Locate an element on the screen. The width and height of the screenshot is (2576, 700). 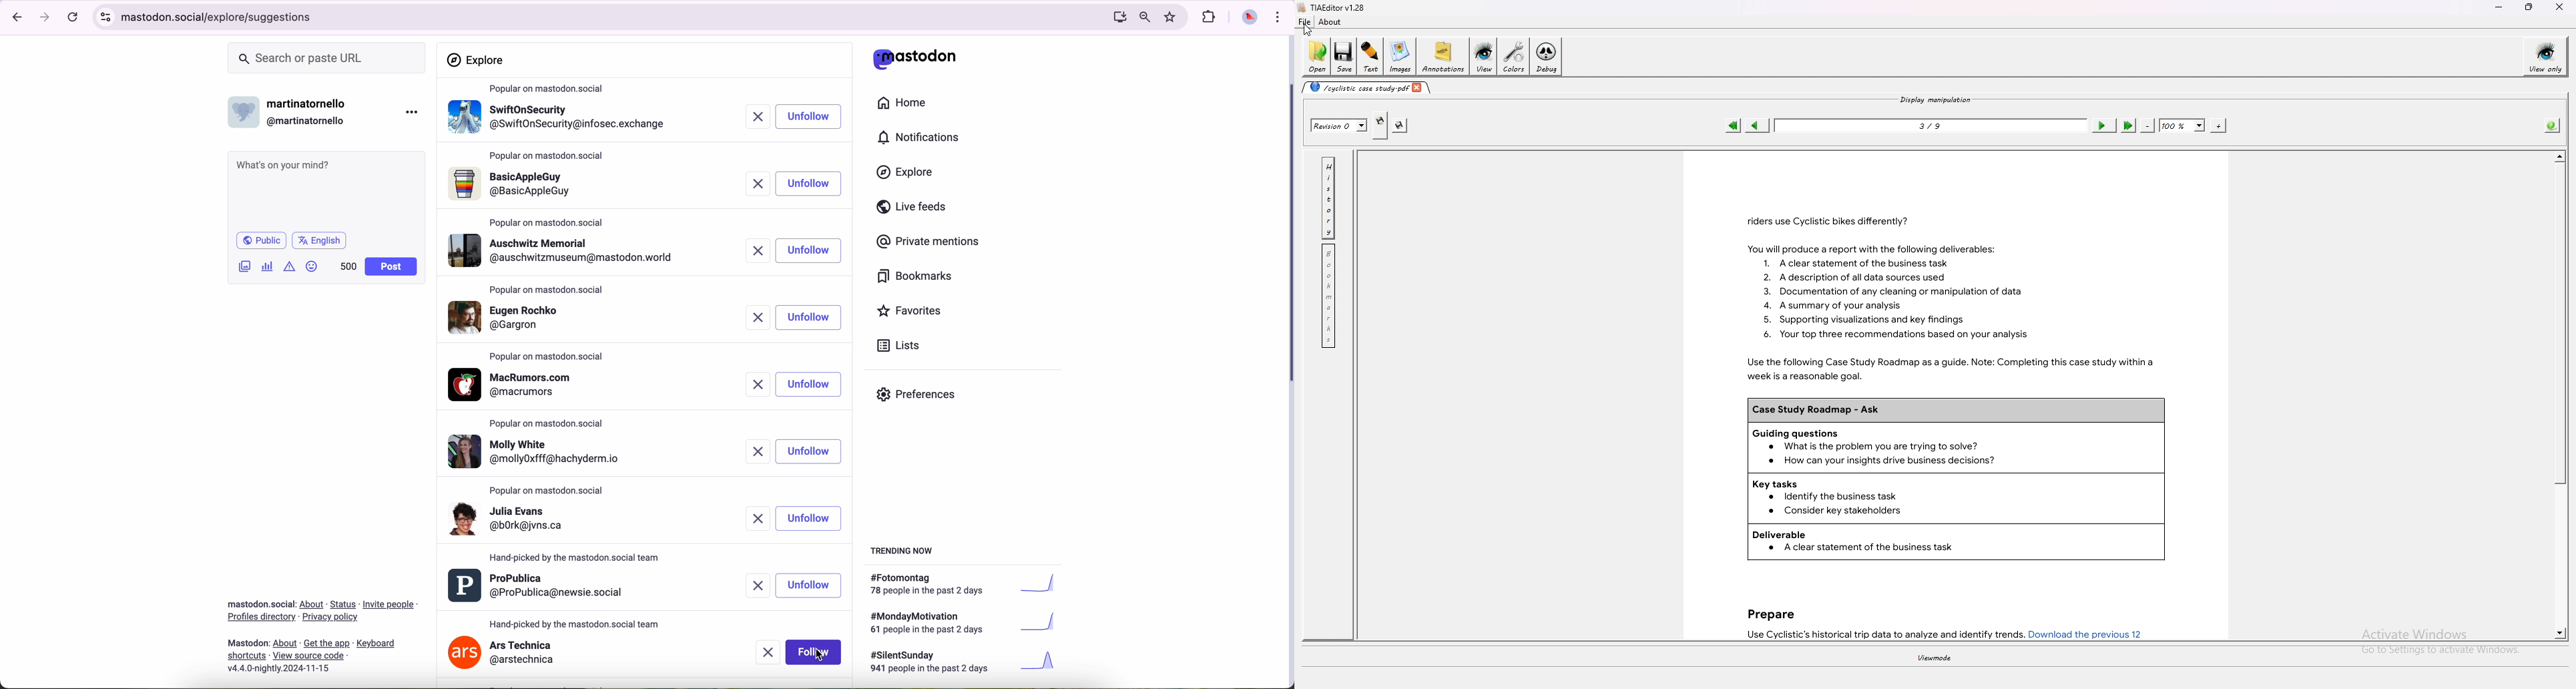
language is located at coordinates (319, 240).